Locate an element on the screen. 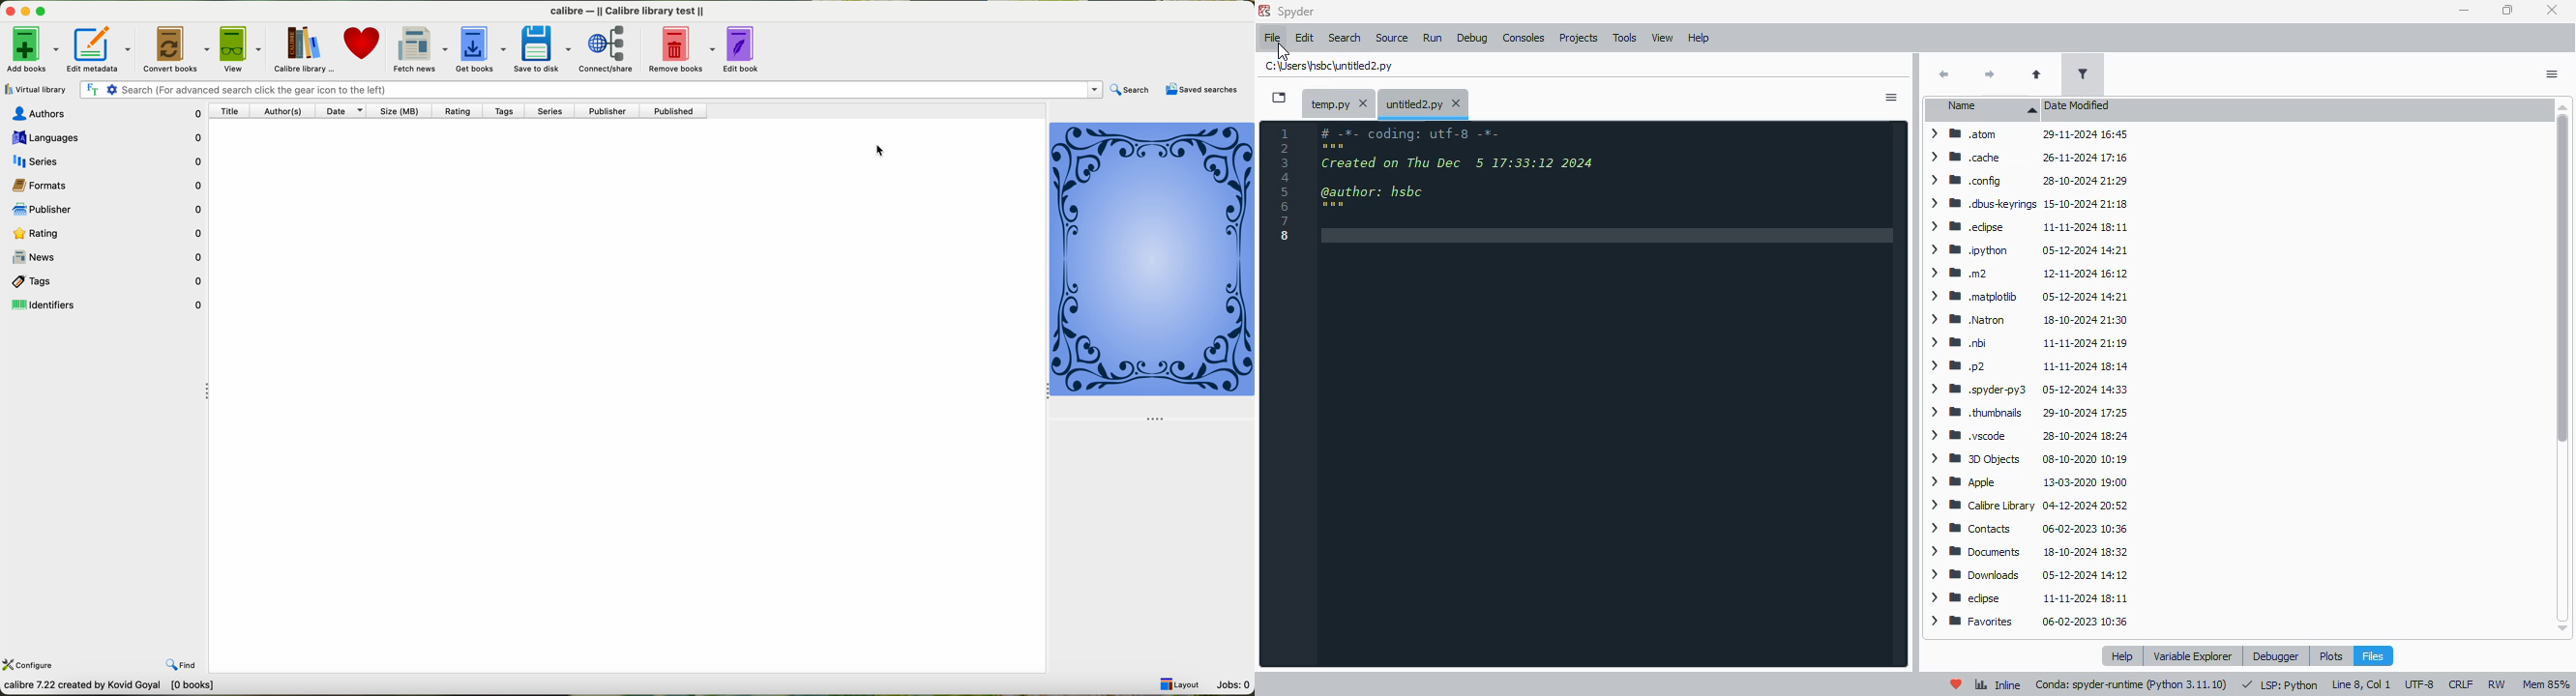  close is located at coordinates (1458, 103).